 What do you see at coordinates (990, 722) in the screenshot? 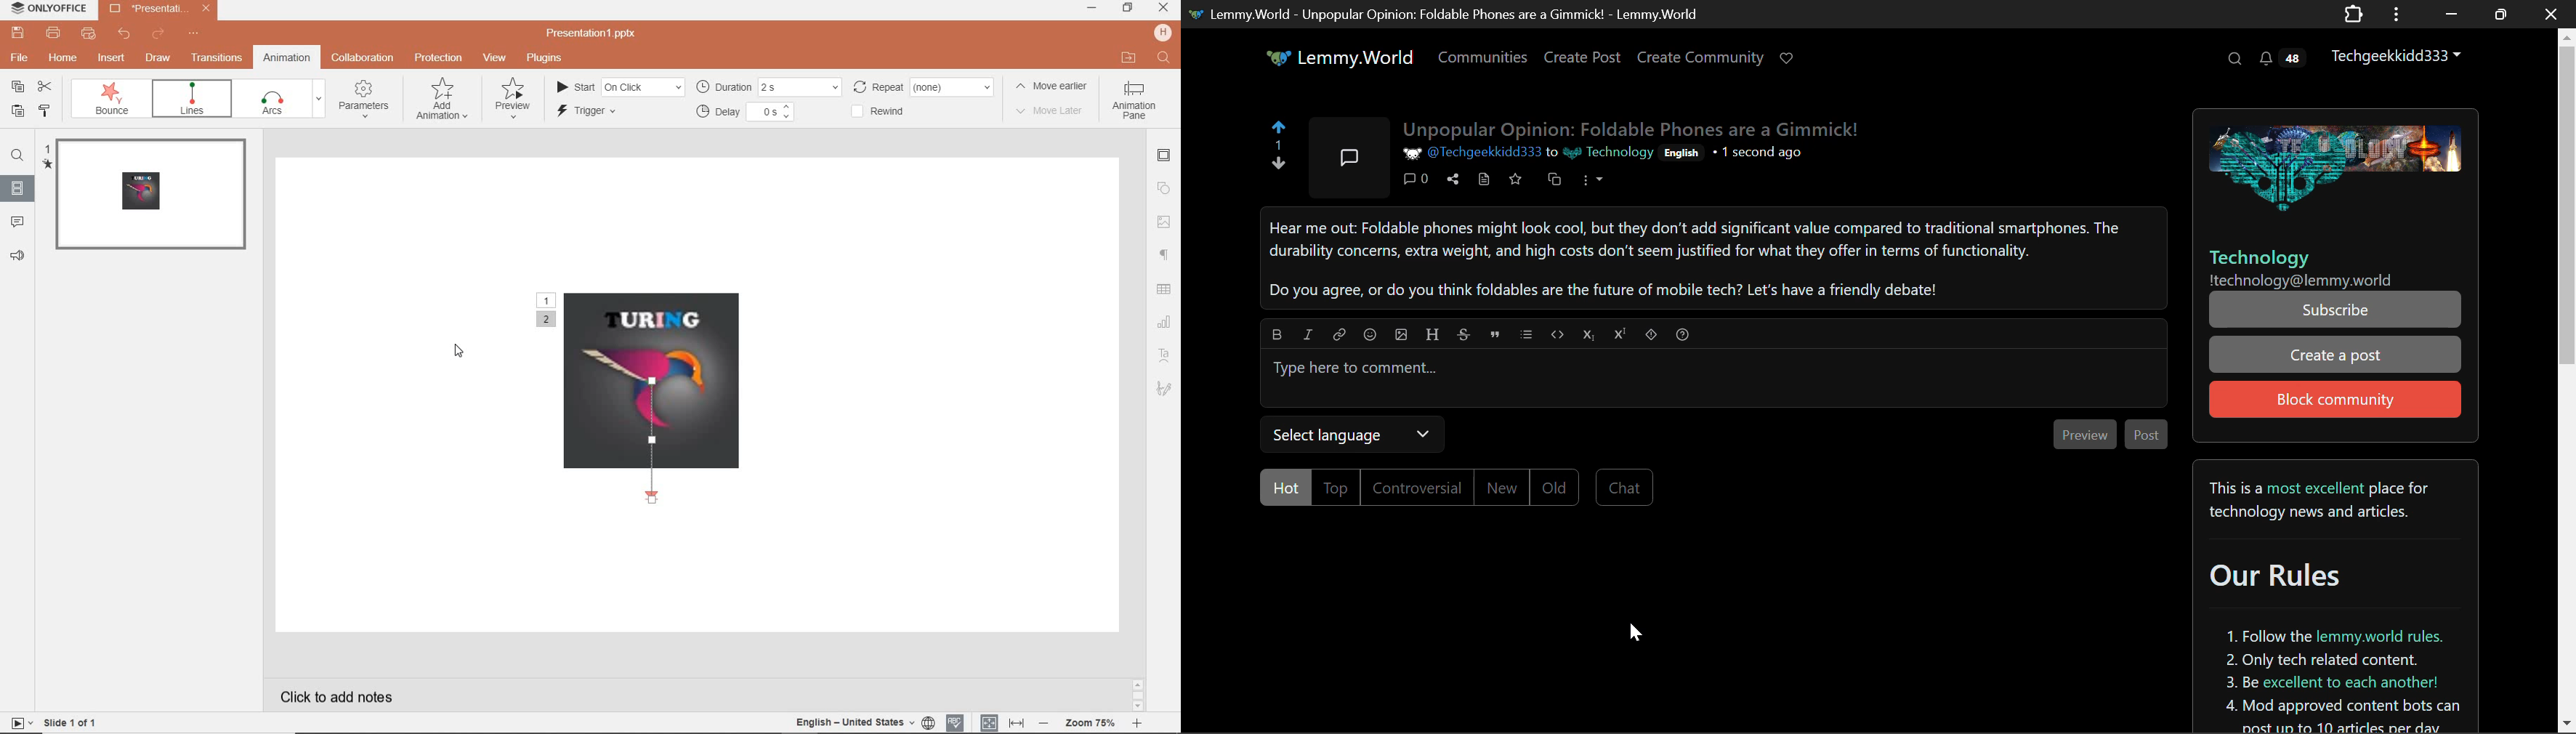
I see `fit to slide` at bounding box center [990, 722].